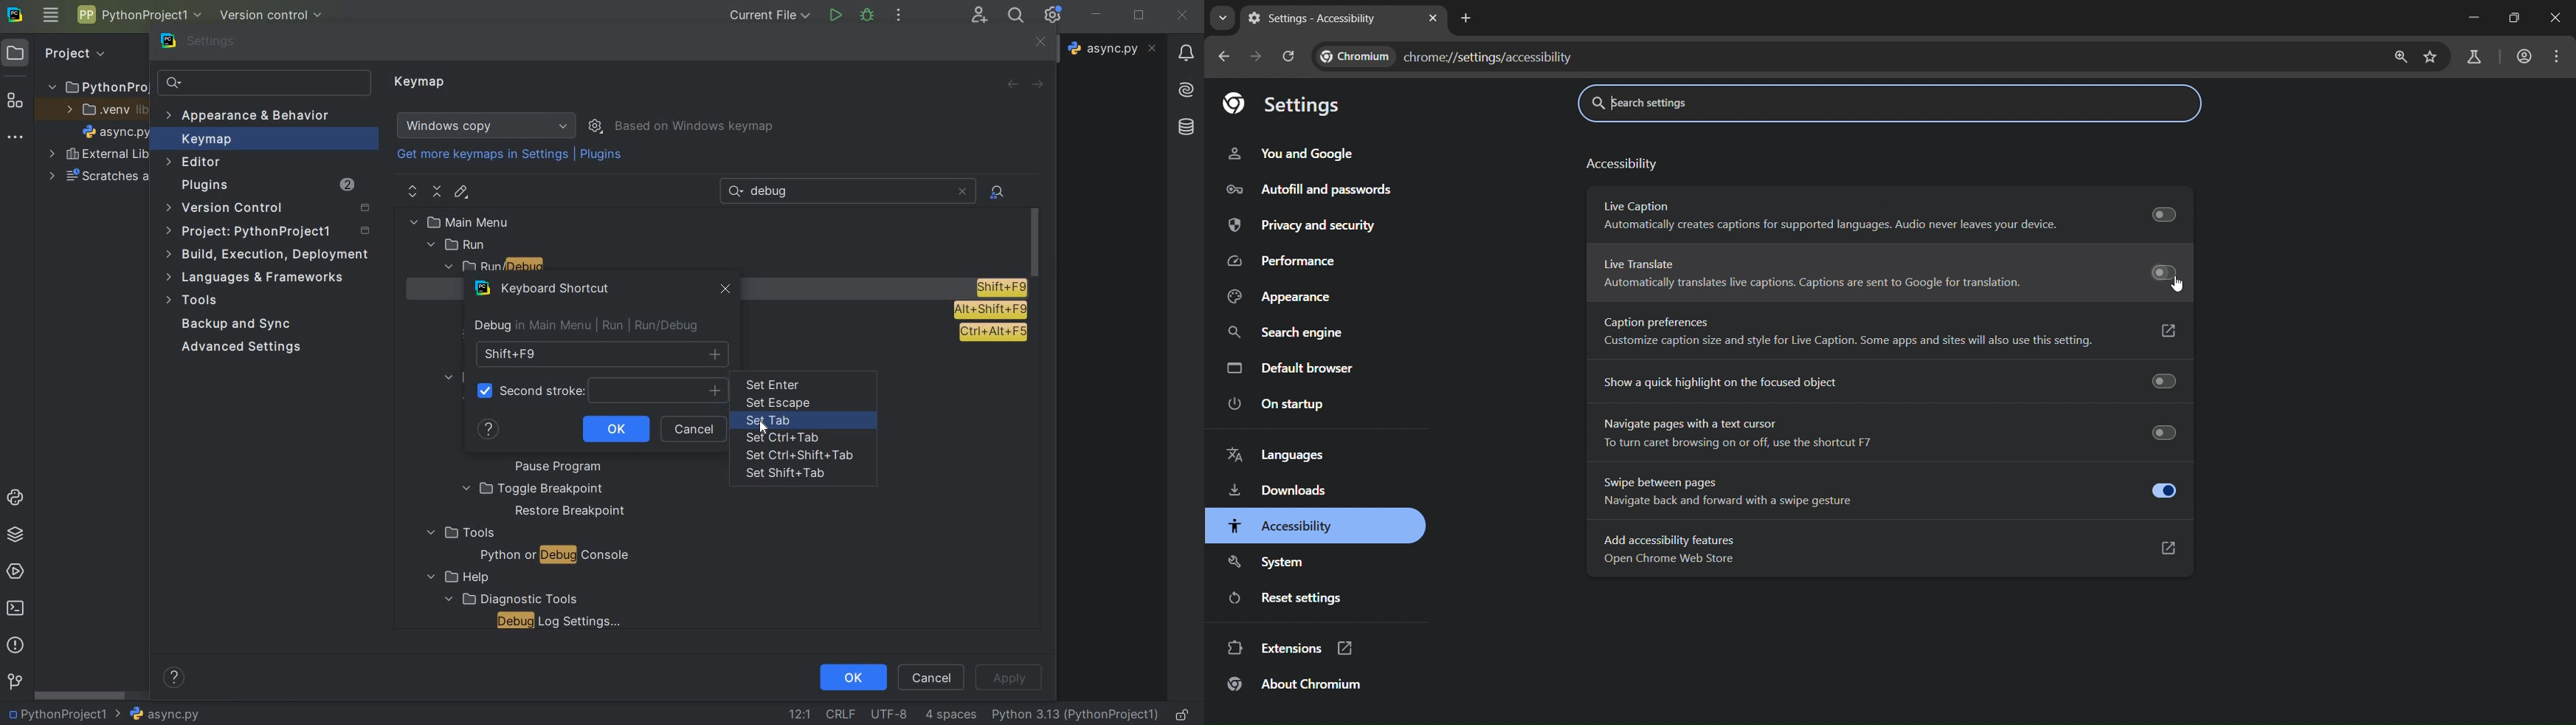 The image size is (2576, 728). What do you see at coordinates (256, 117) in the screenshot?
I see `appearance & behavior` at bounding box center [256, 117].